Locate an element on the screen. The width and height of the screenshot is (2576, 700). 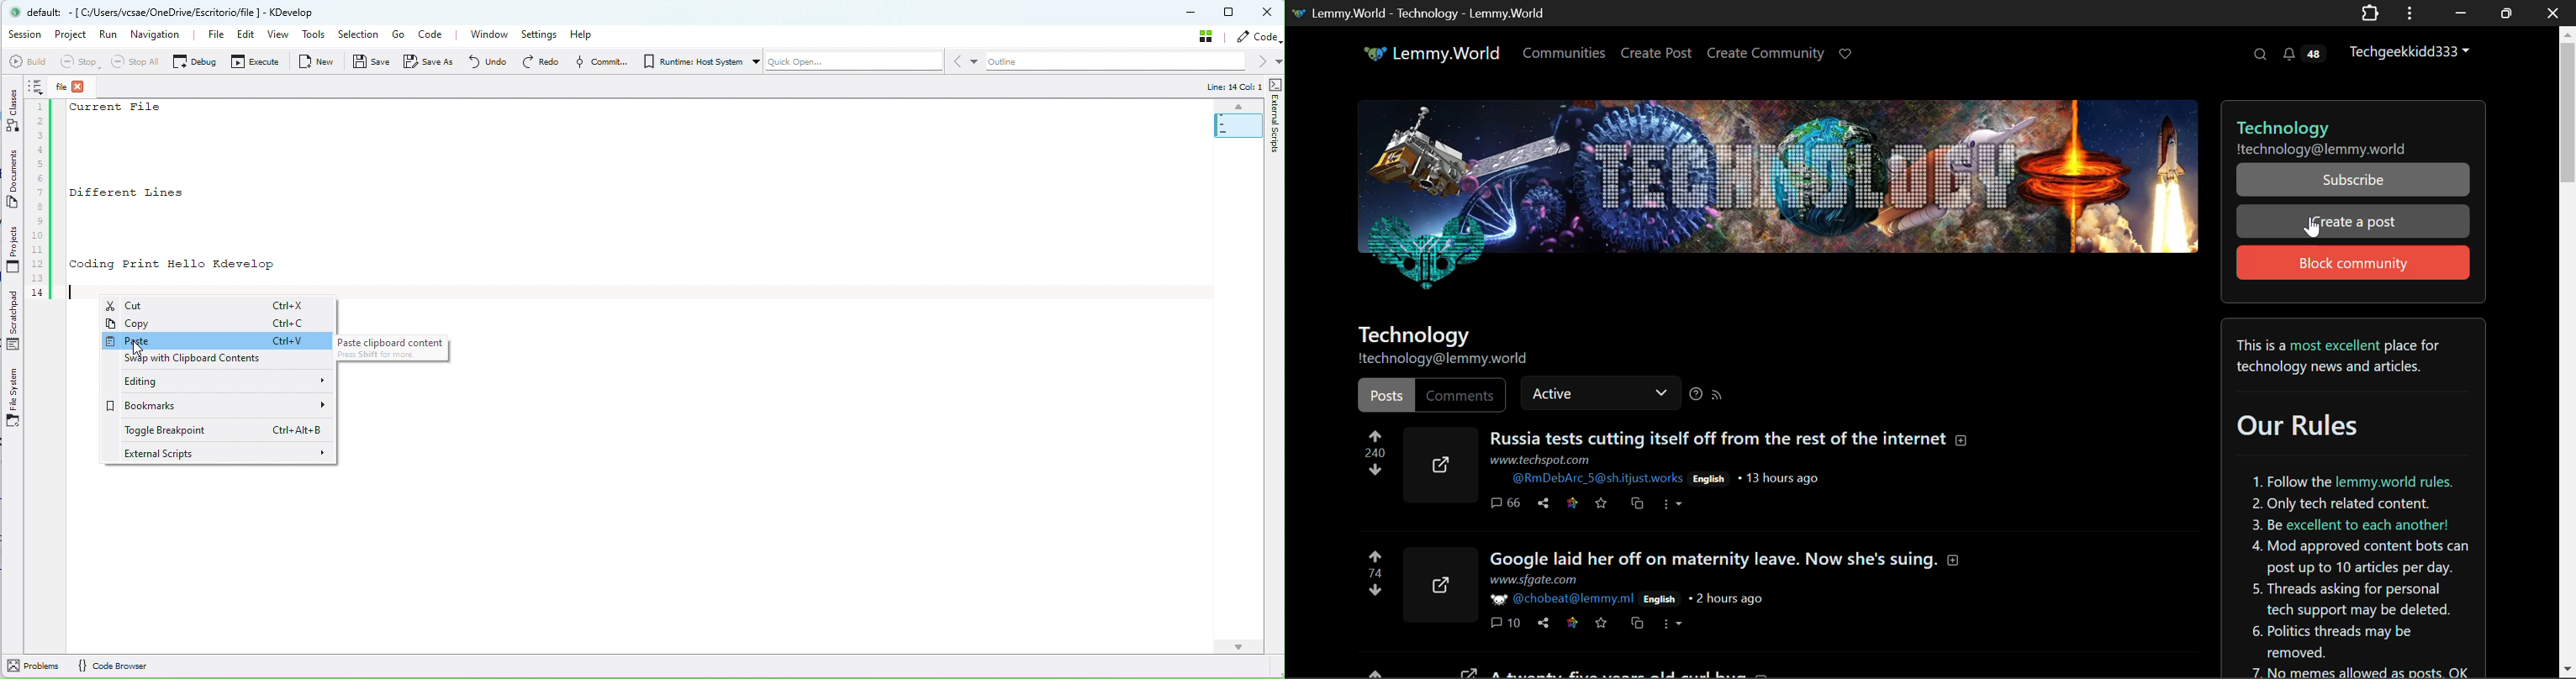
RSS is located at coordinates (1717, 394).